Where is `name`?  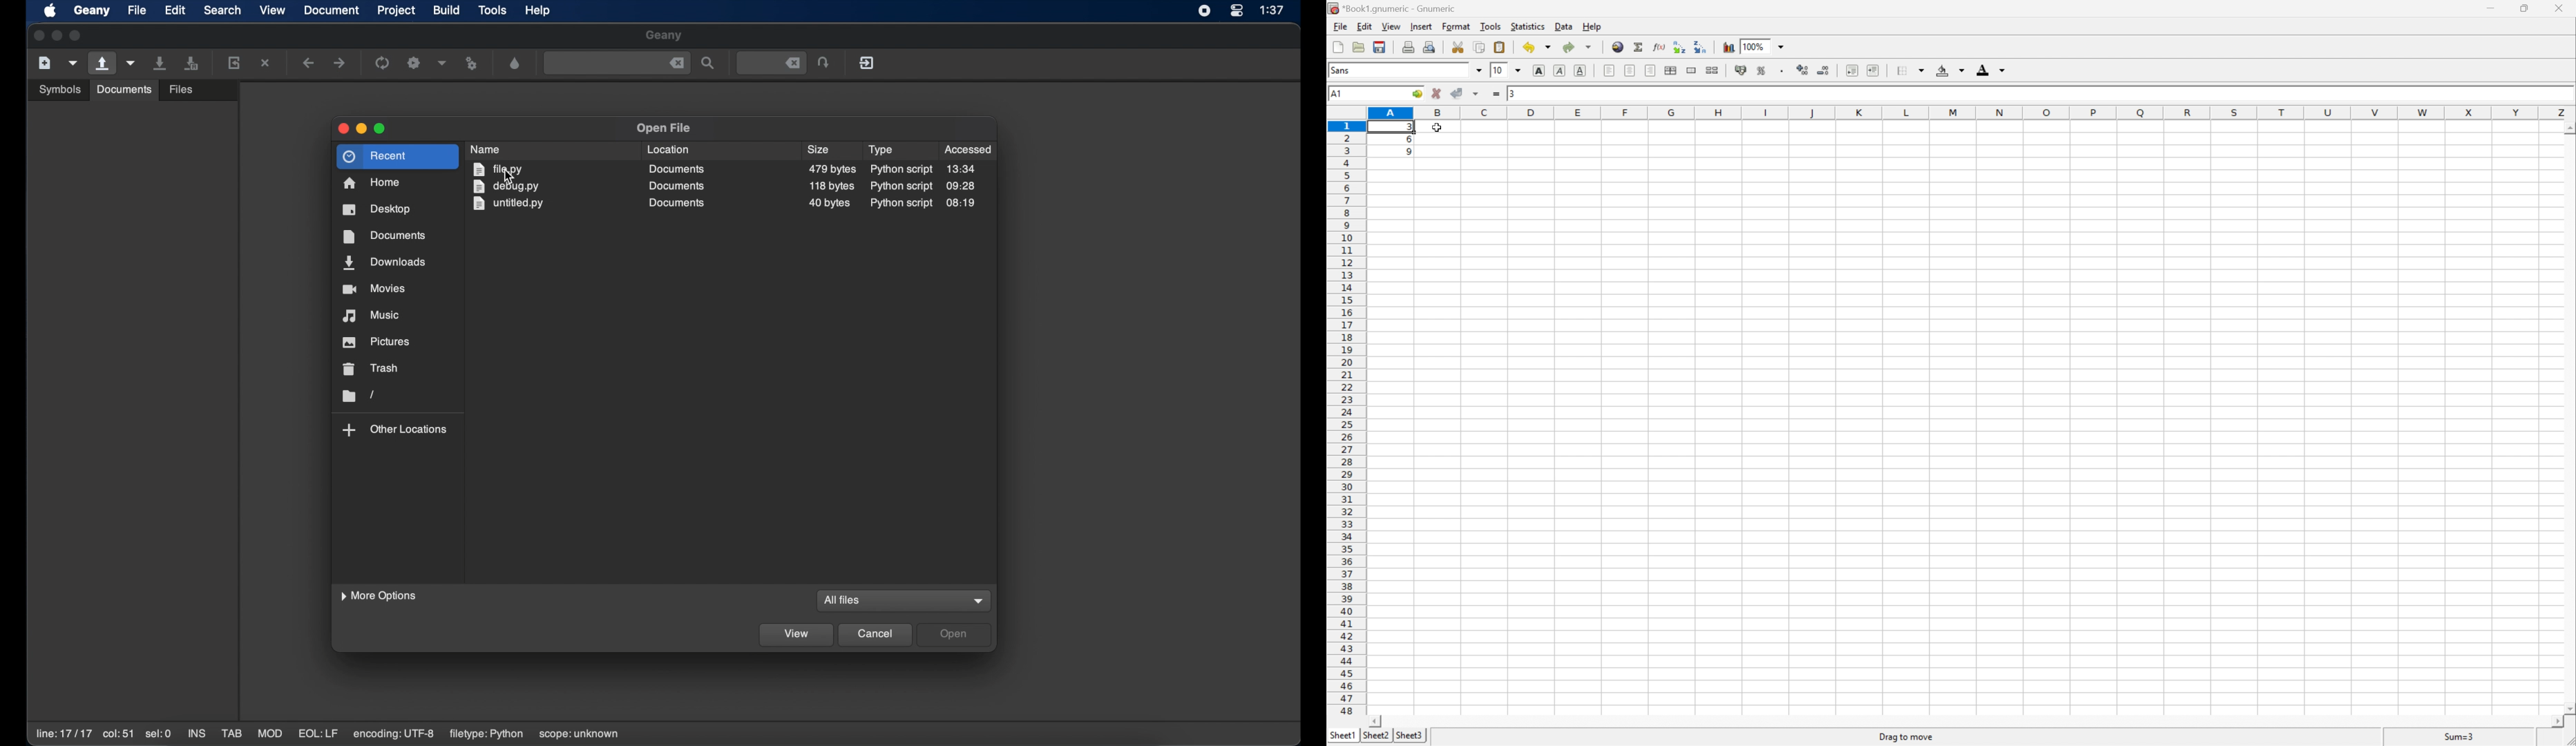
name is located at coordinates (488, 149).